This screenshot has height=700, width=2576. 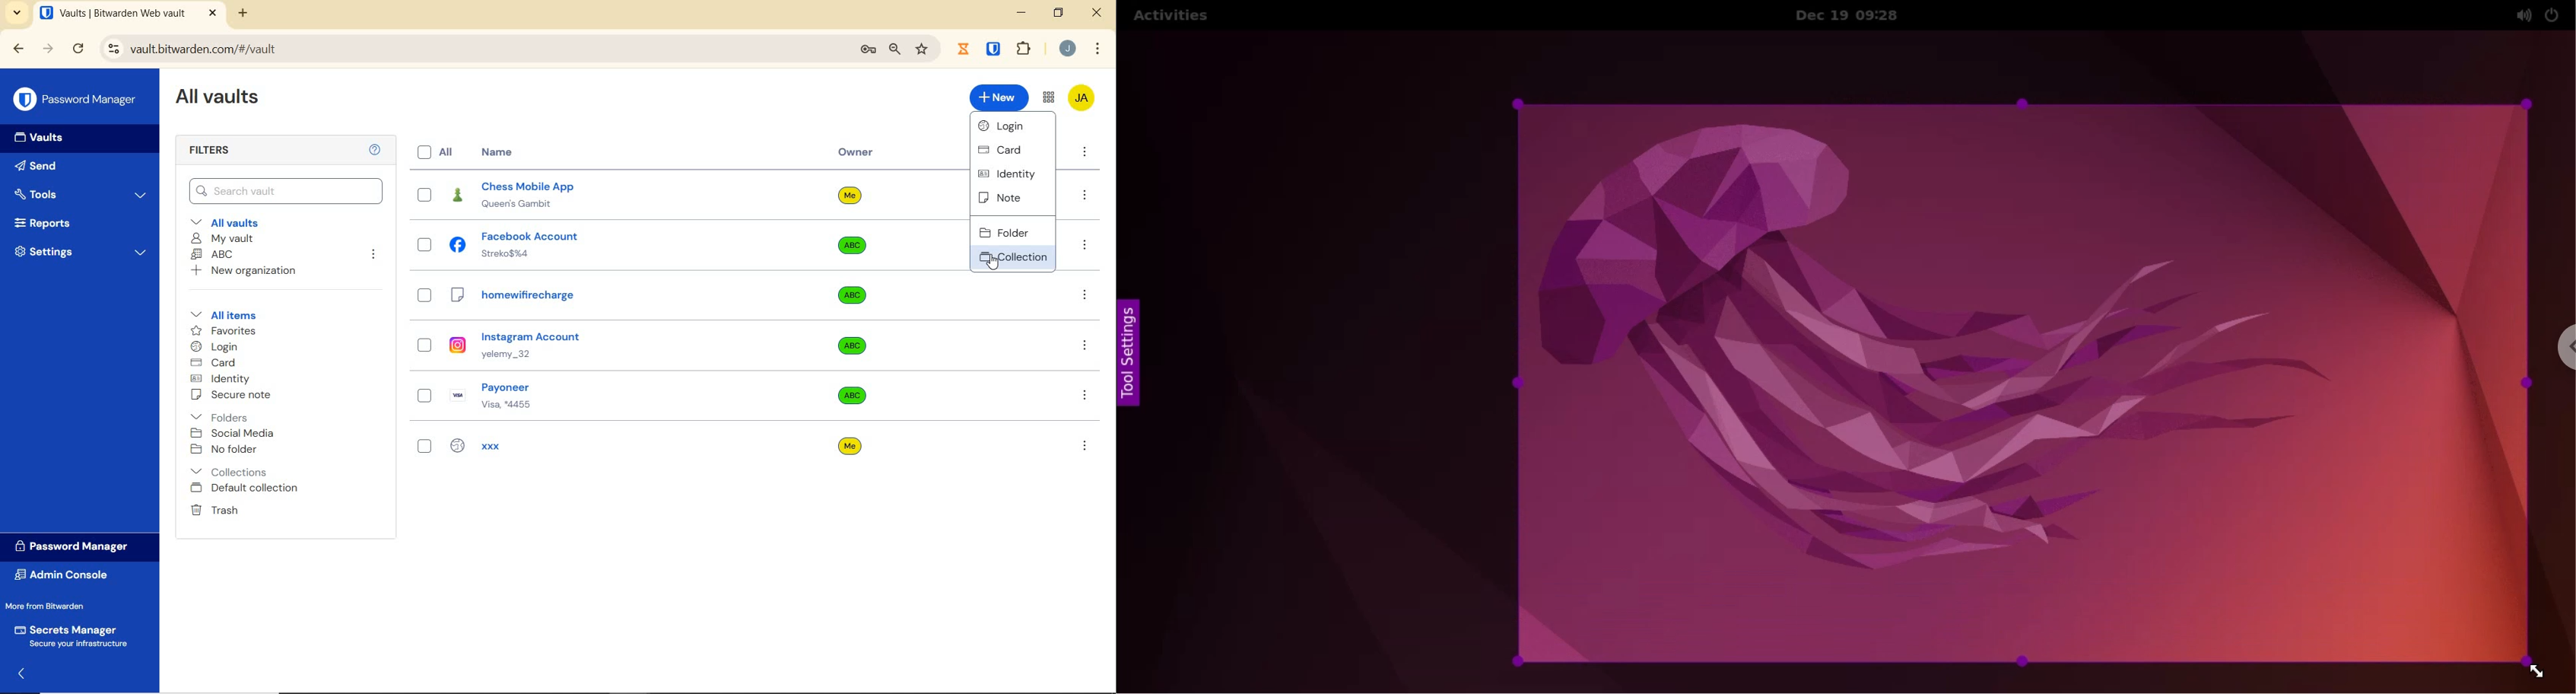 I want to click on card, so click(x=1008, y=150).